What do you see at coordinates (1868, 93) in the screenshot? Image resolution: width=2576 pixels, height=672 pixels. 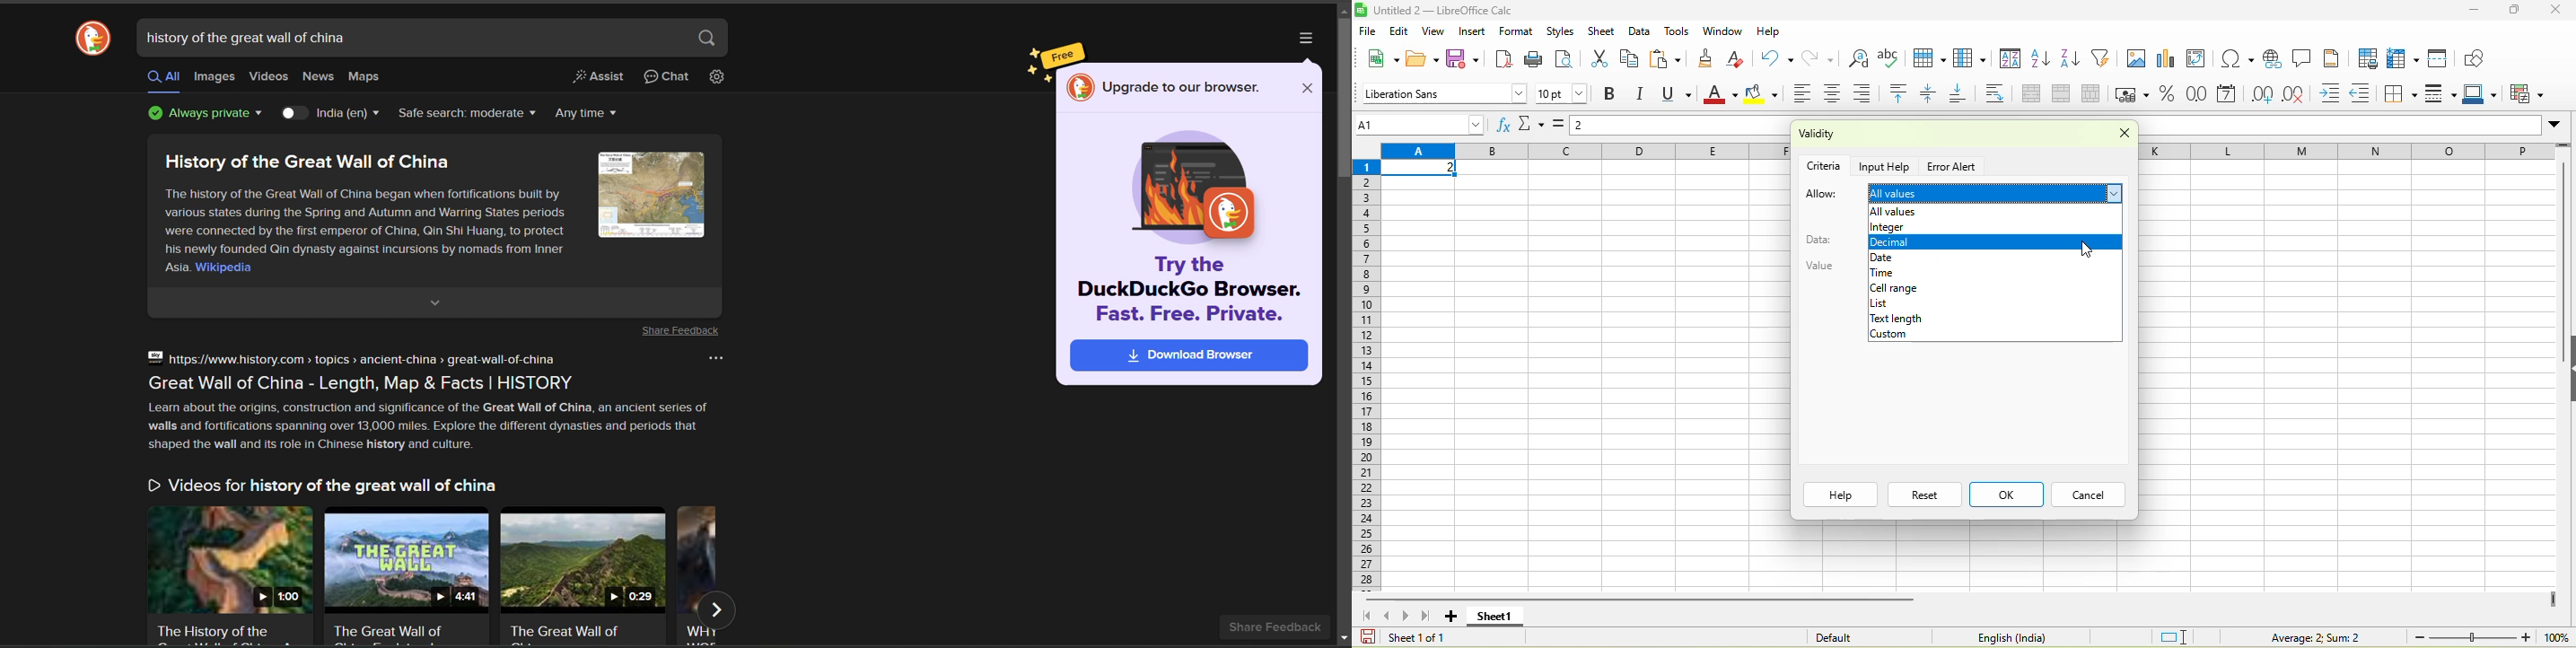 I see `align right` at bounding box center [1868, 93].